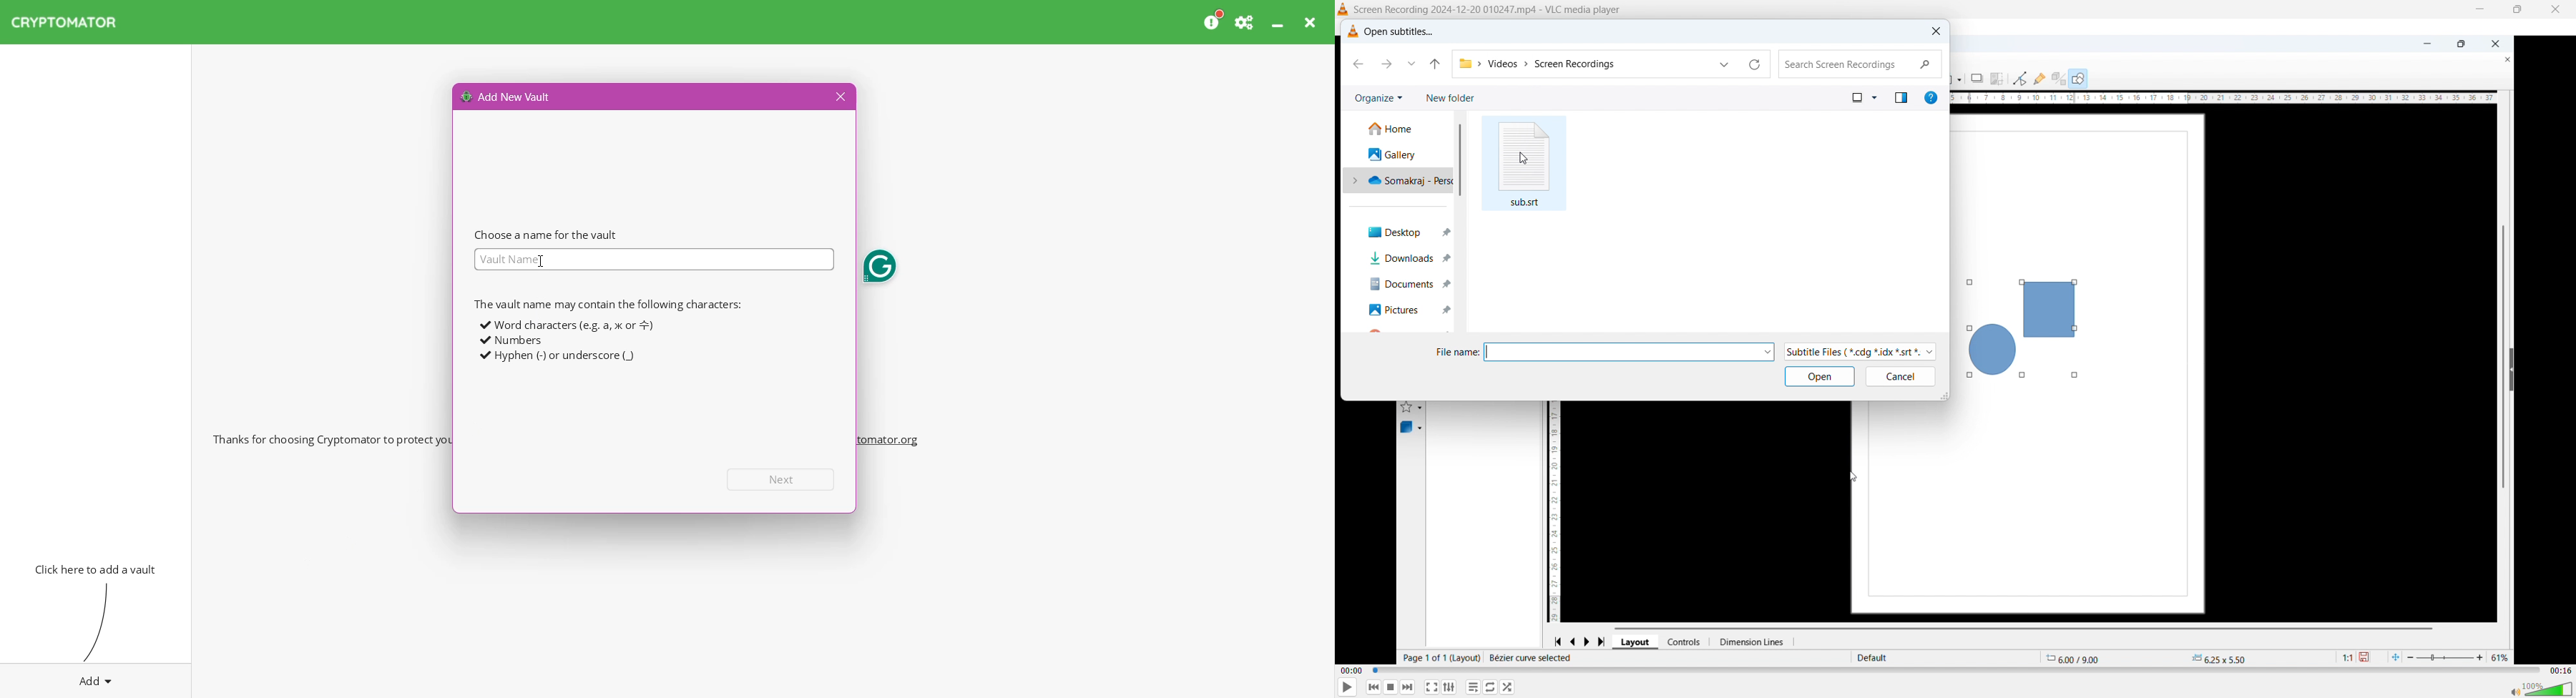 Image resolution: width=2576 pixels, height=700 pixels. Describe the element at coordinates (1524, 164) in the screenshot. I see `File in folder ` at that location.